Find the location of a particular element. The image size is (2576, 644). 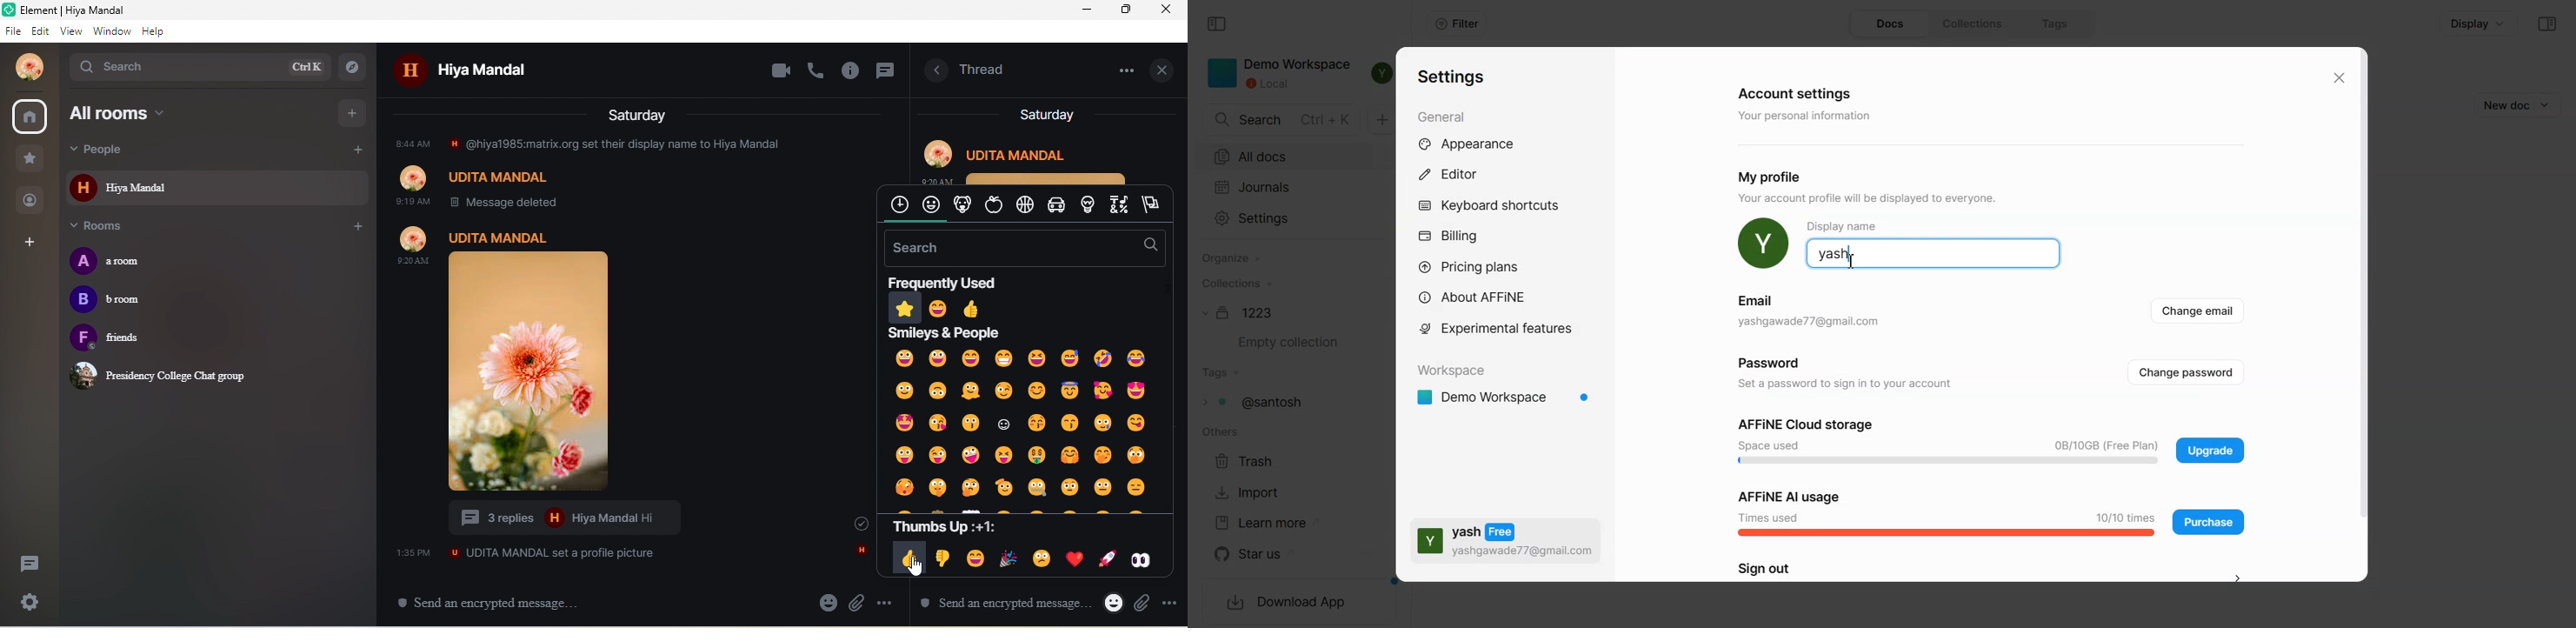

all rooms is located at coordinates (160, 113).